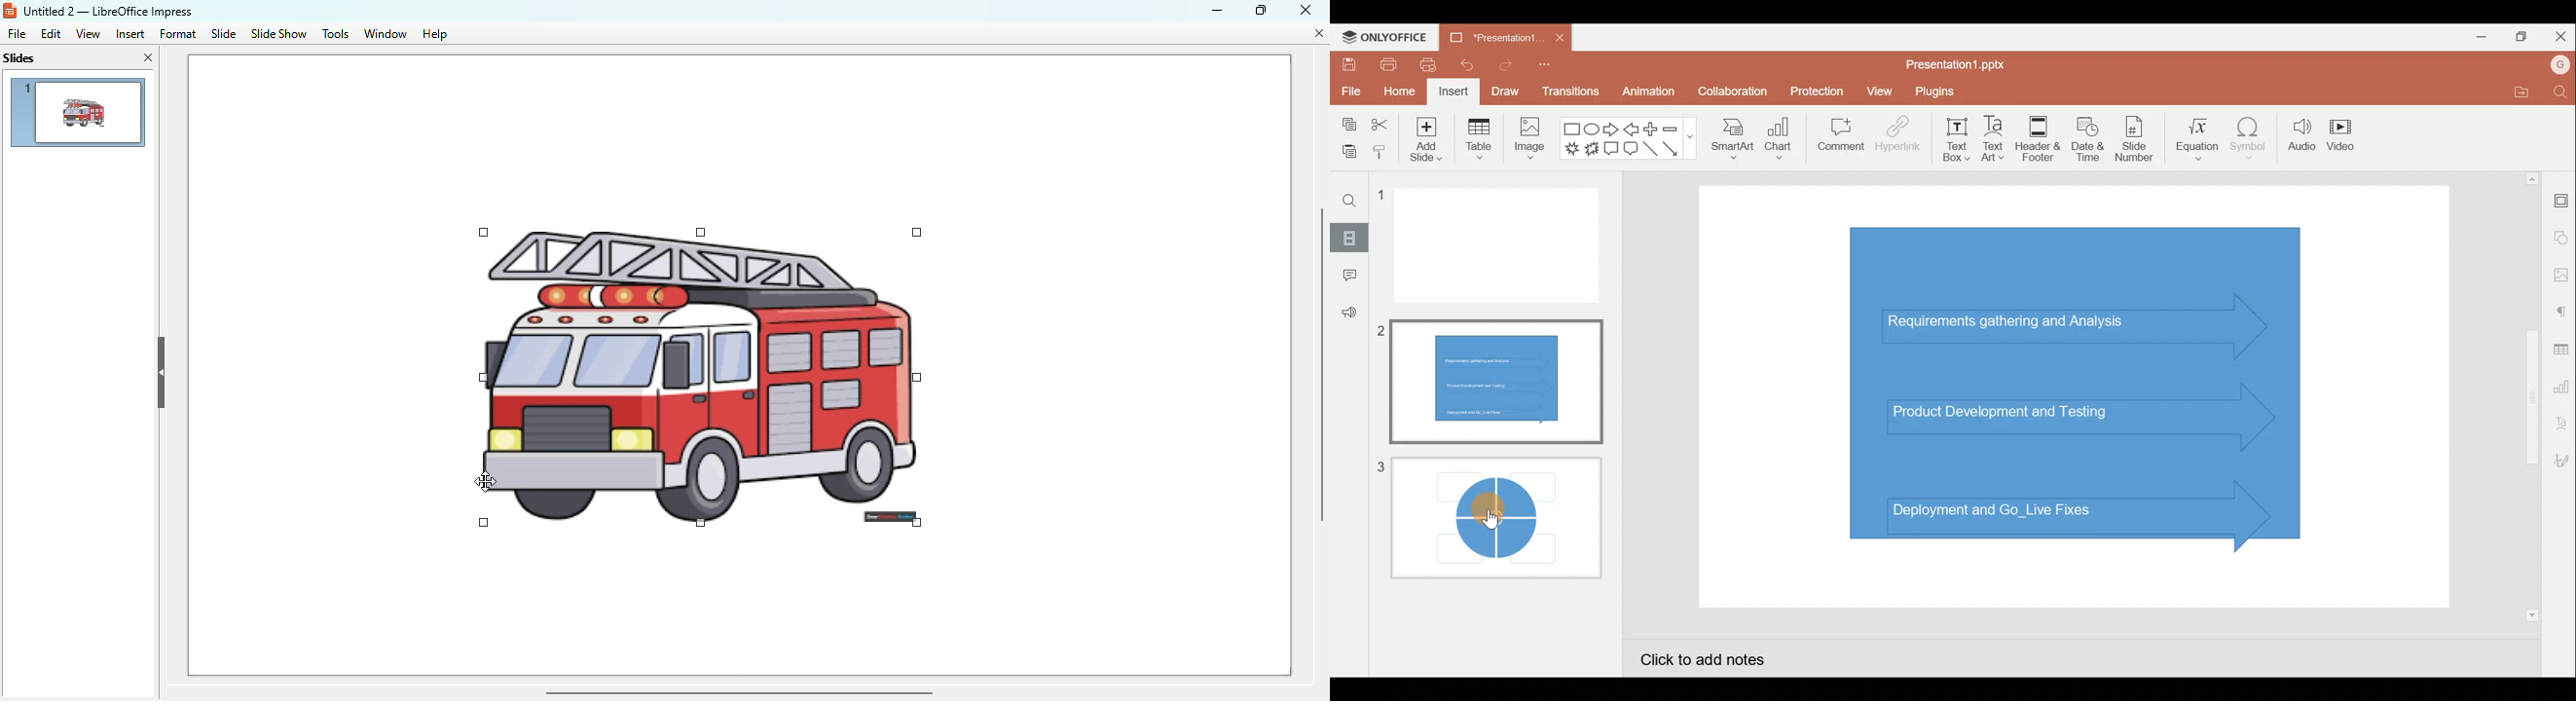  Describe the element at coordinates (162, 374) in the screenshot. I see `hide` at that location.